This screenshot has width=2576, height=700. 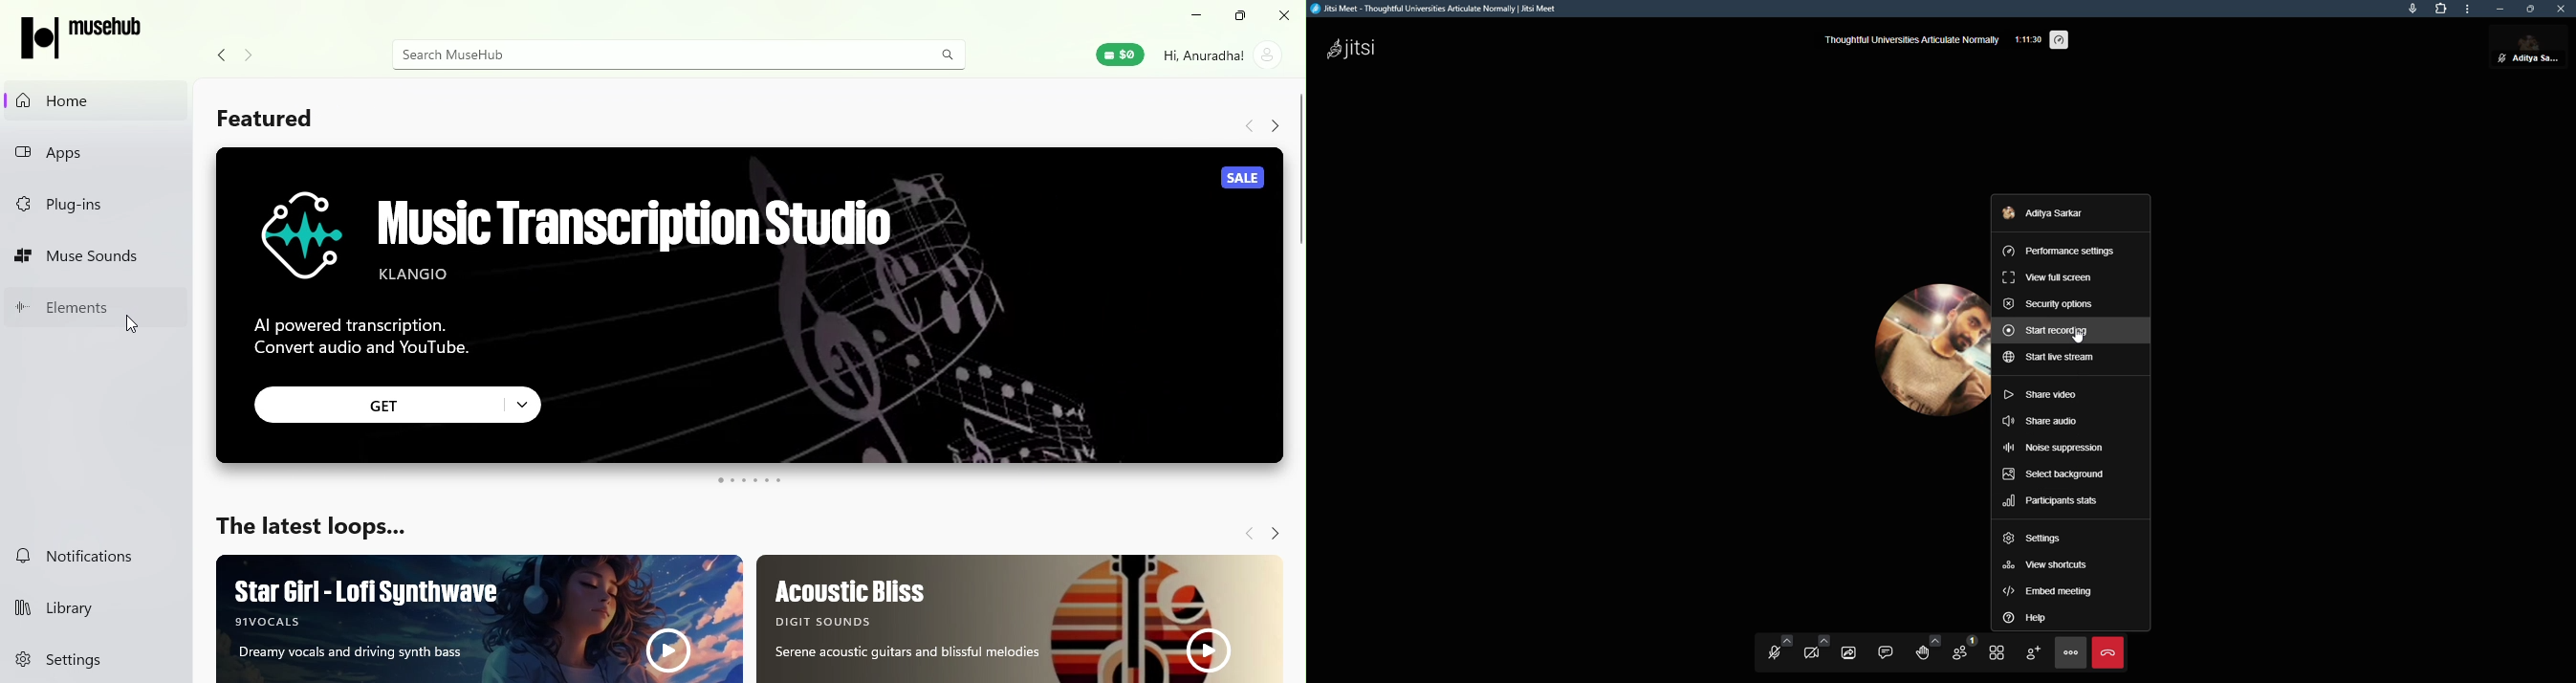 I want to click on extensions, so click(x=2439, y=9).